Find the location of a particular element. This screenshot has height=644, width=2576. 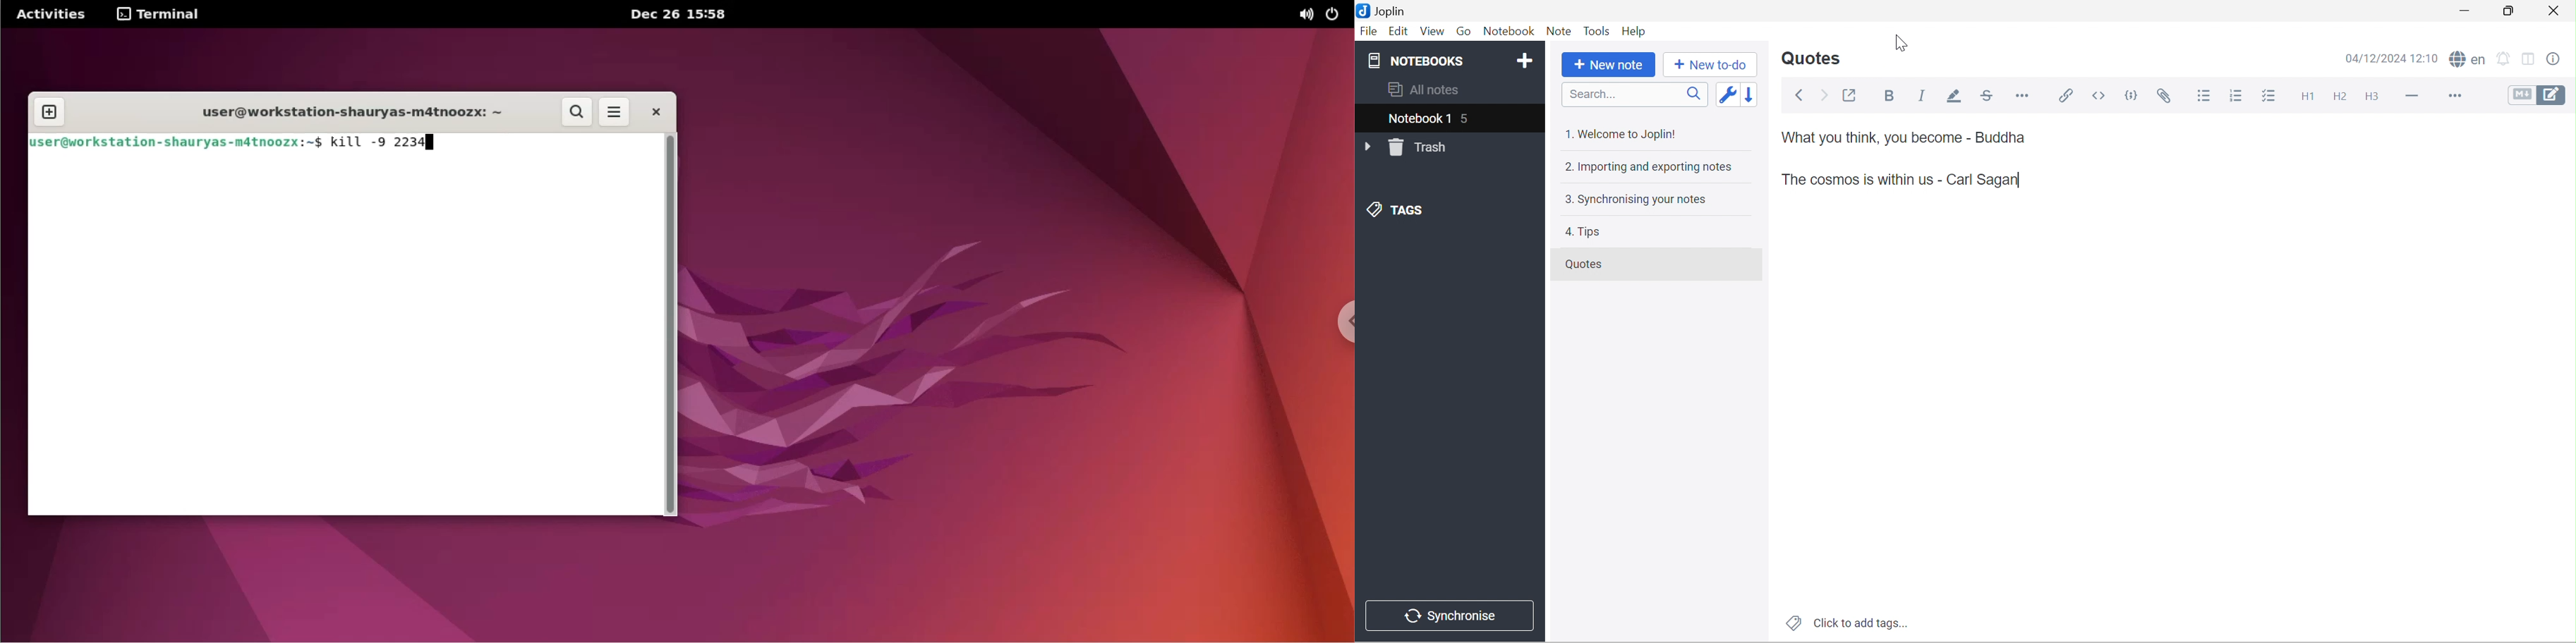

Forward is located at coordinates (1824, 96).